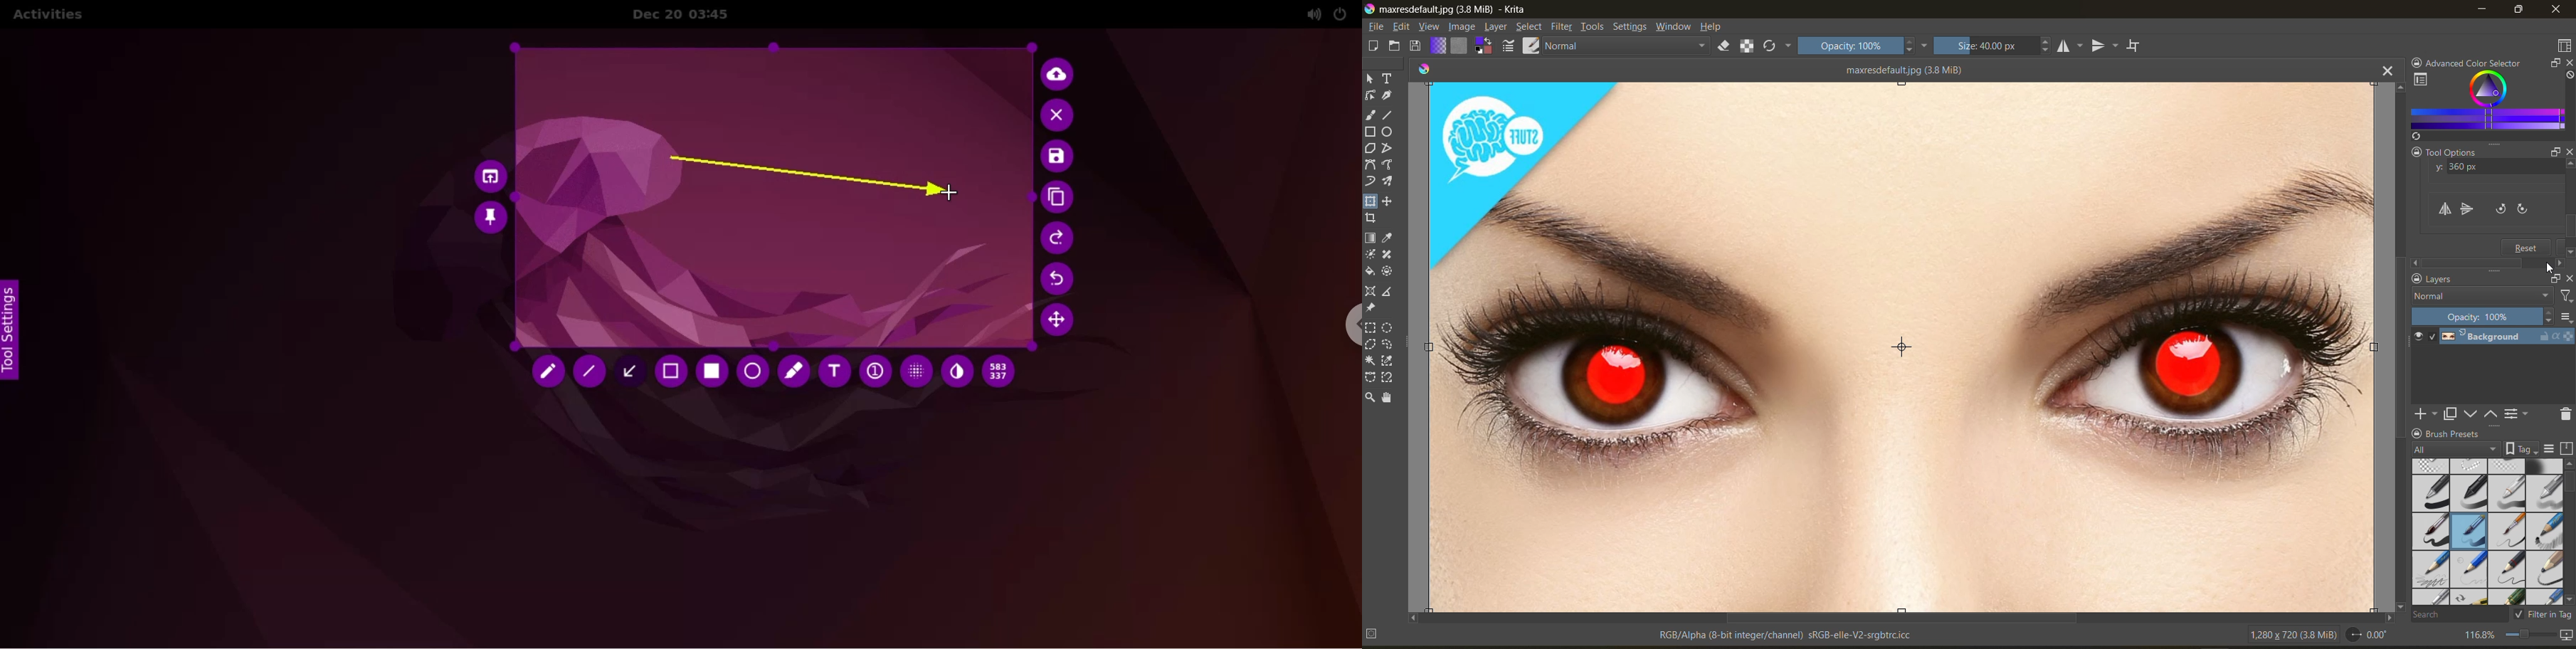  I want to click on set eraser mode, so click(1730, 47).